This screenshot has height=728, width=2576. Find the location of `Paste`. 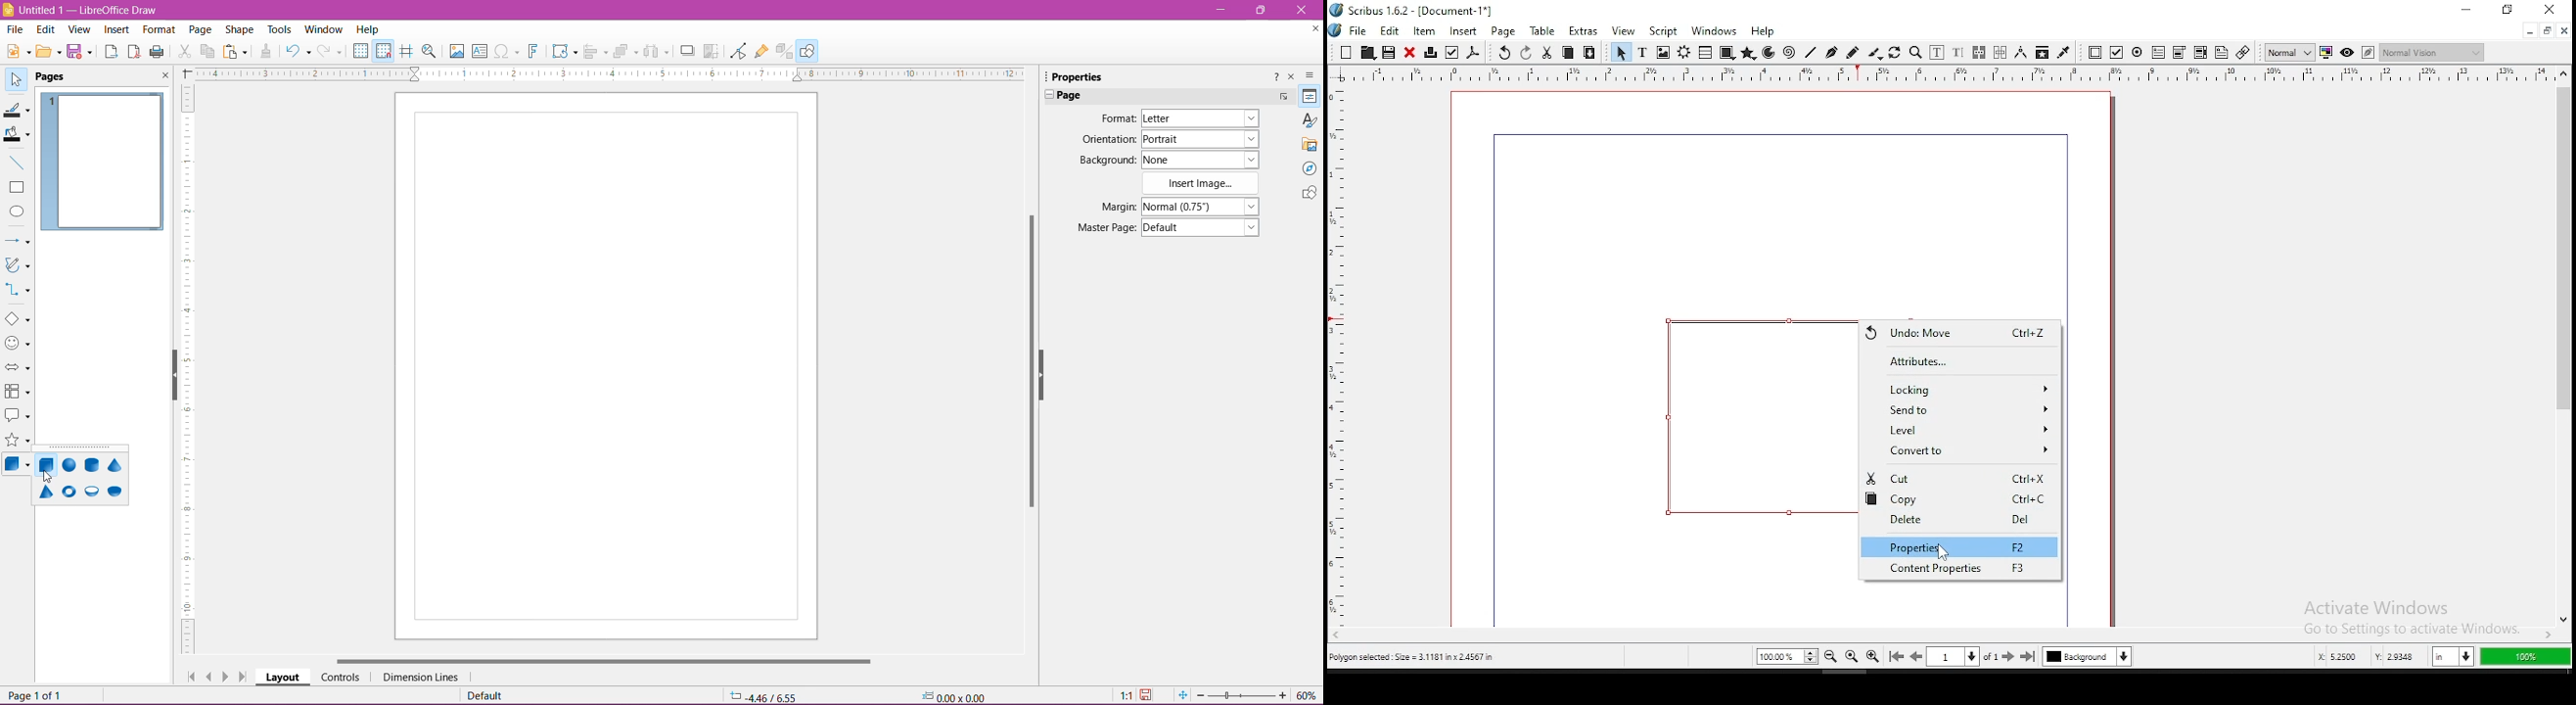

Paste is located at coordinates (237, 52).